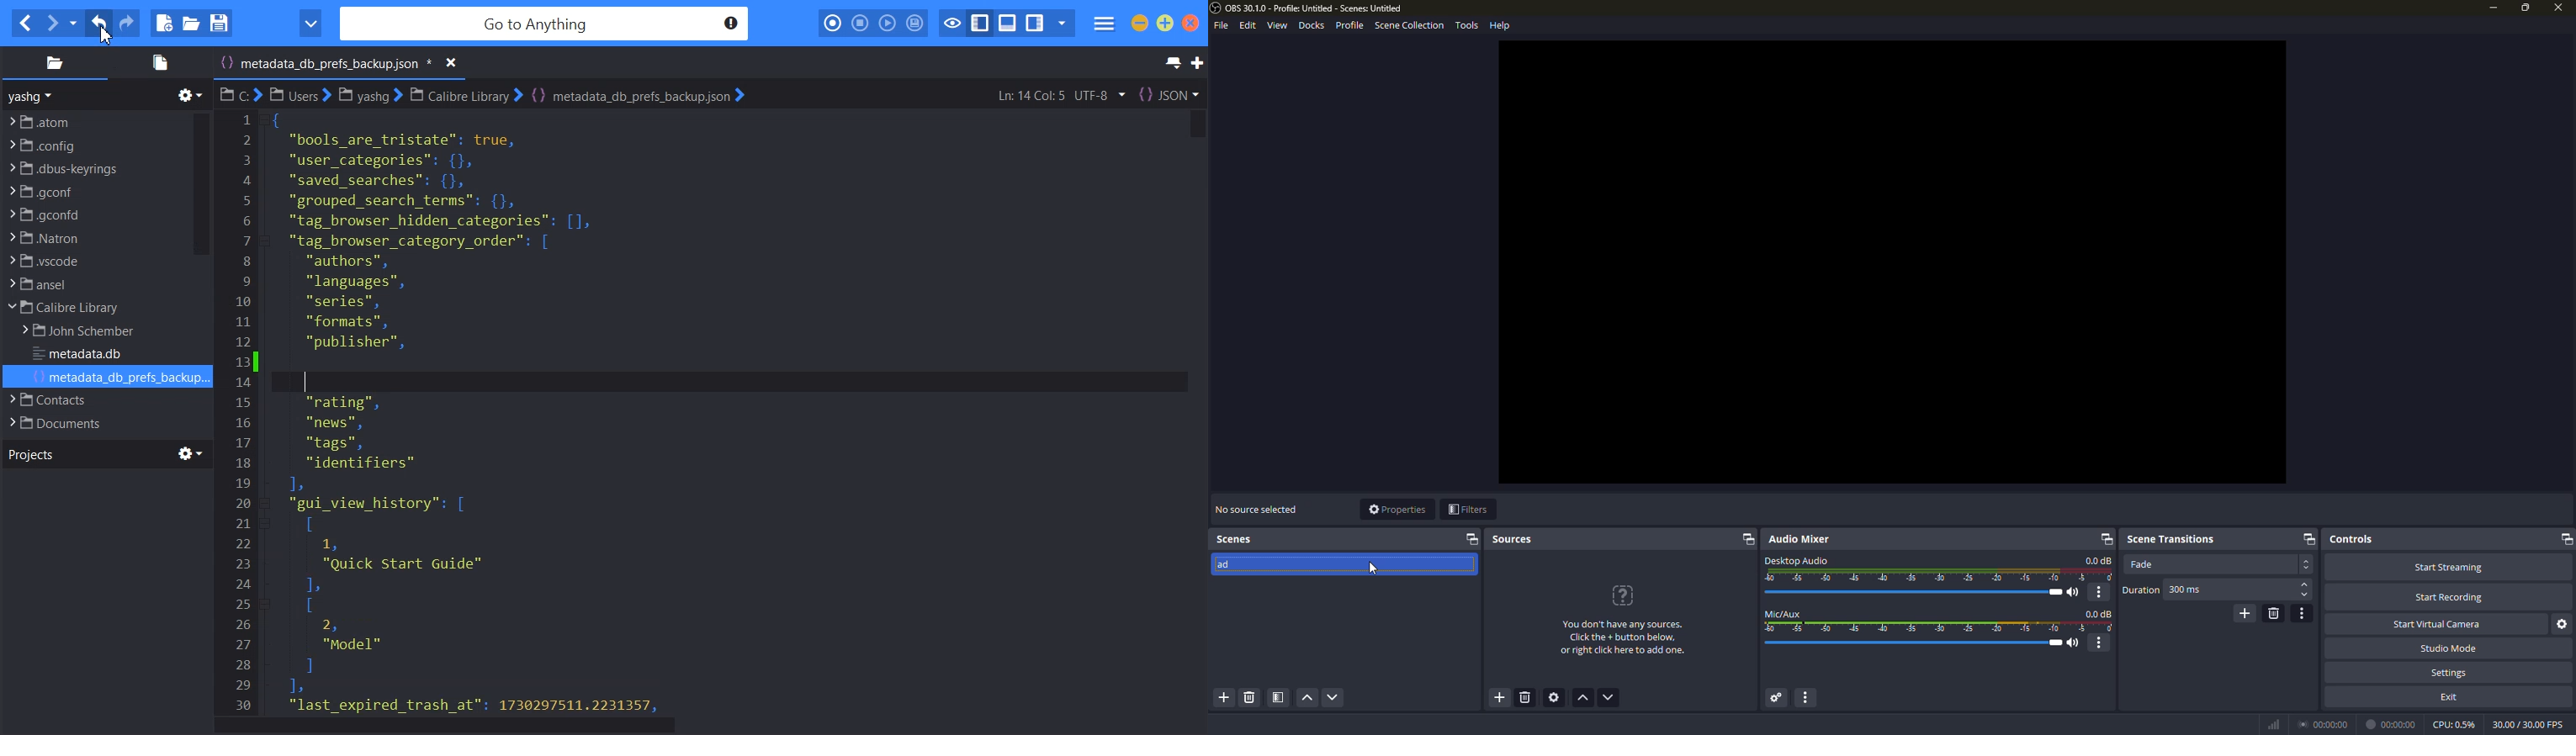  I want to click on select down, so click(2305, 596).